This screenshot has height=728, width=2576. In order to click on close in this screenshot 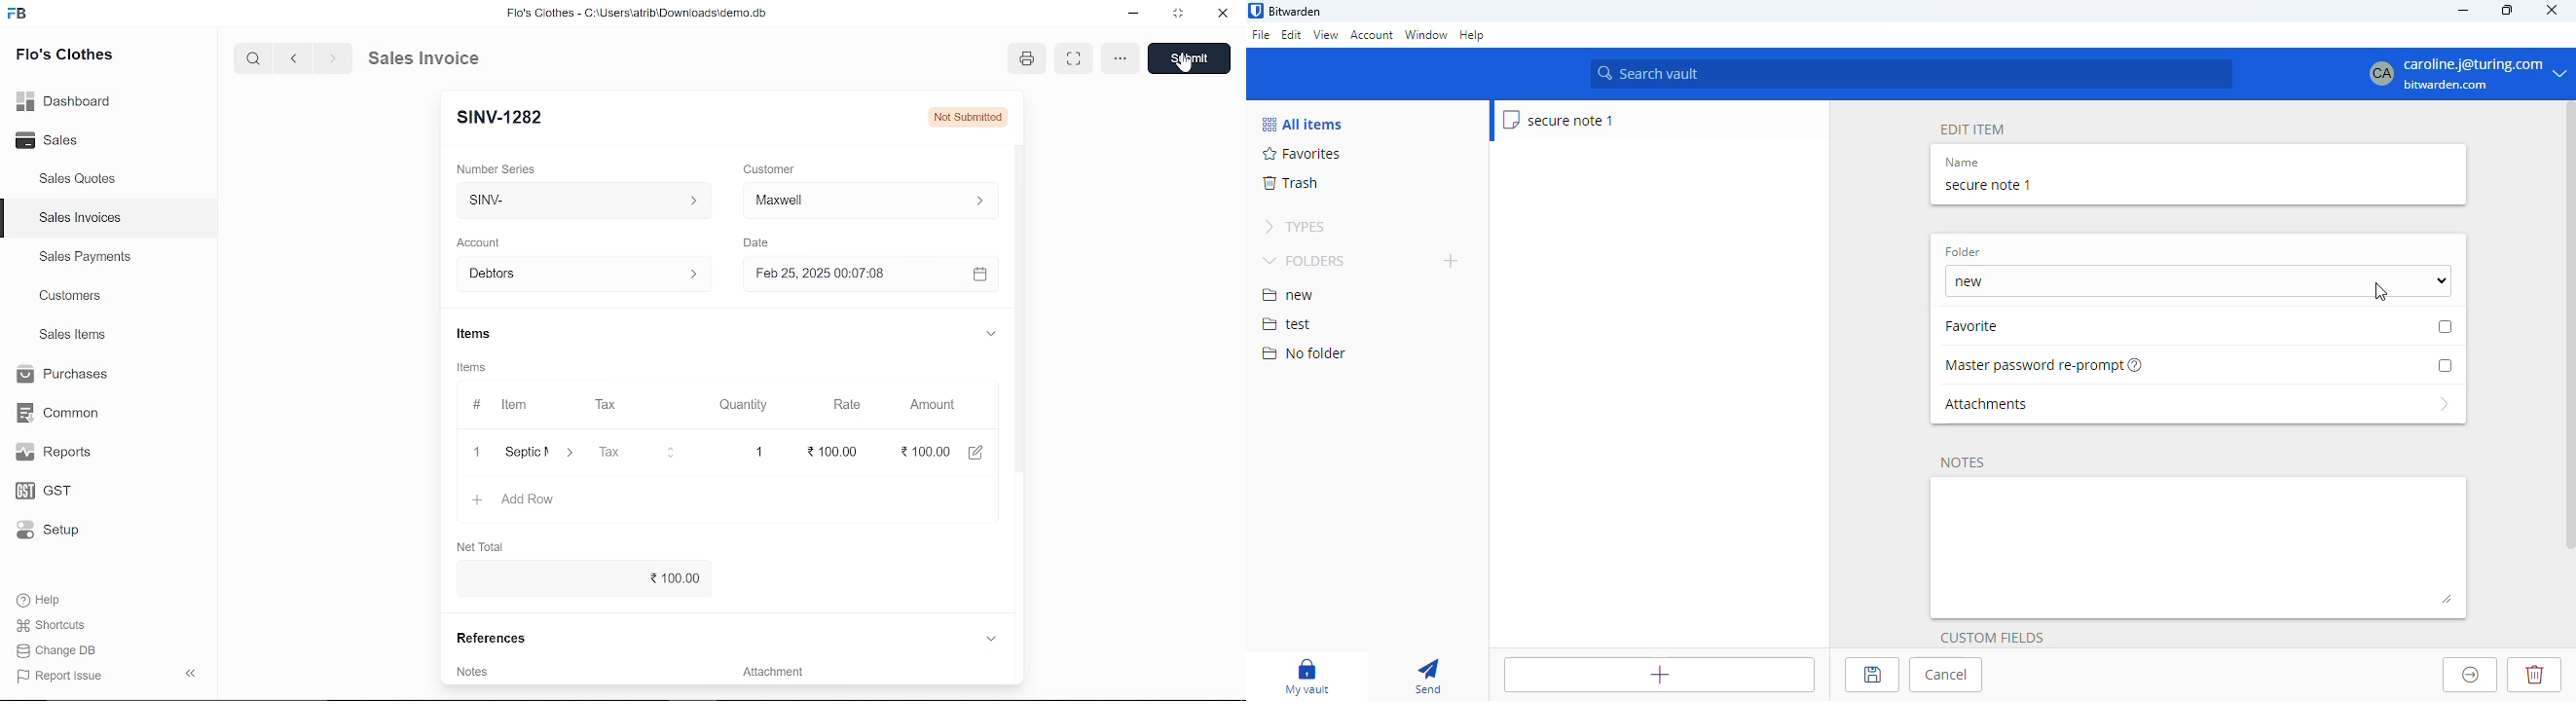, I will do `click(2553, 9)`.